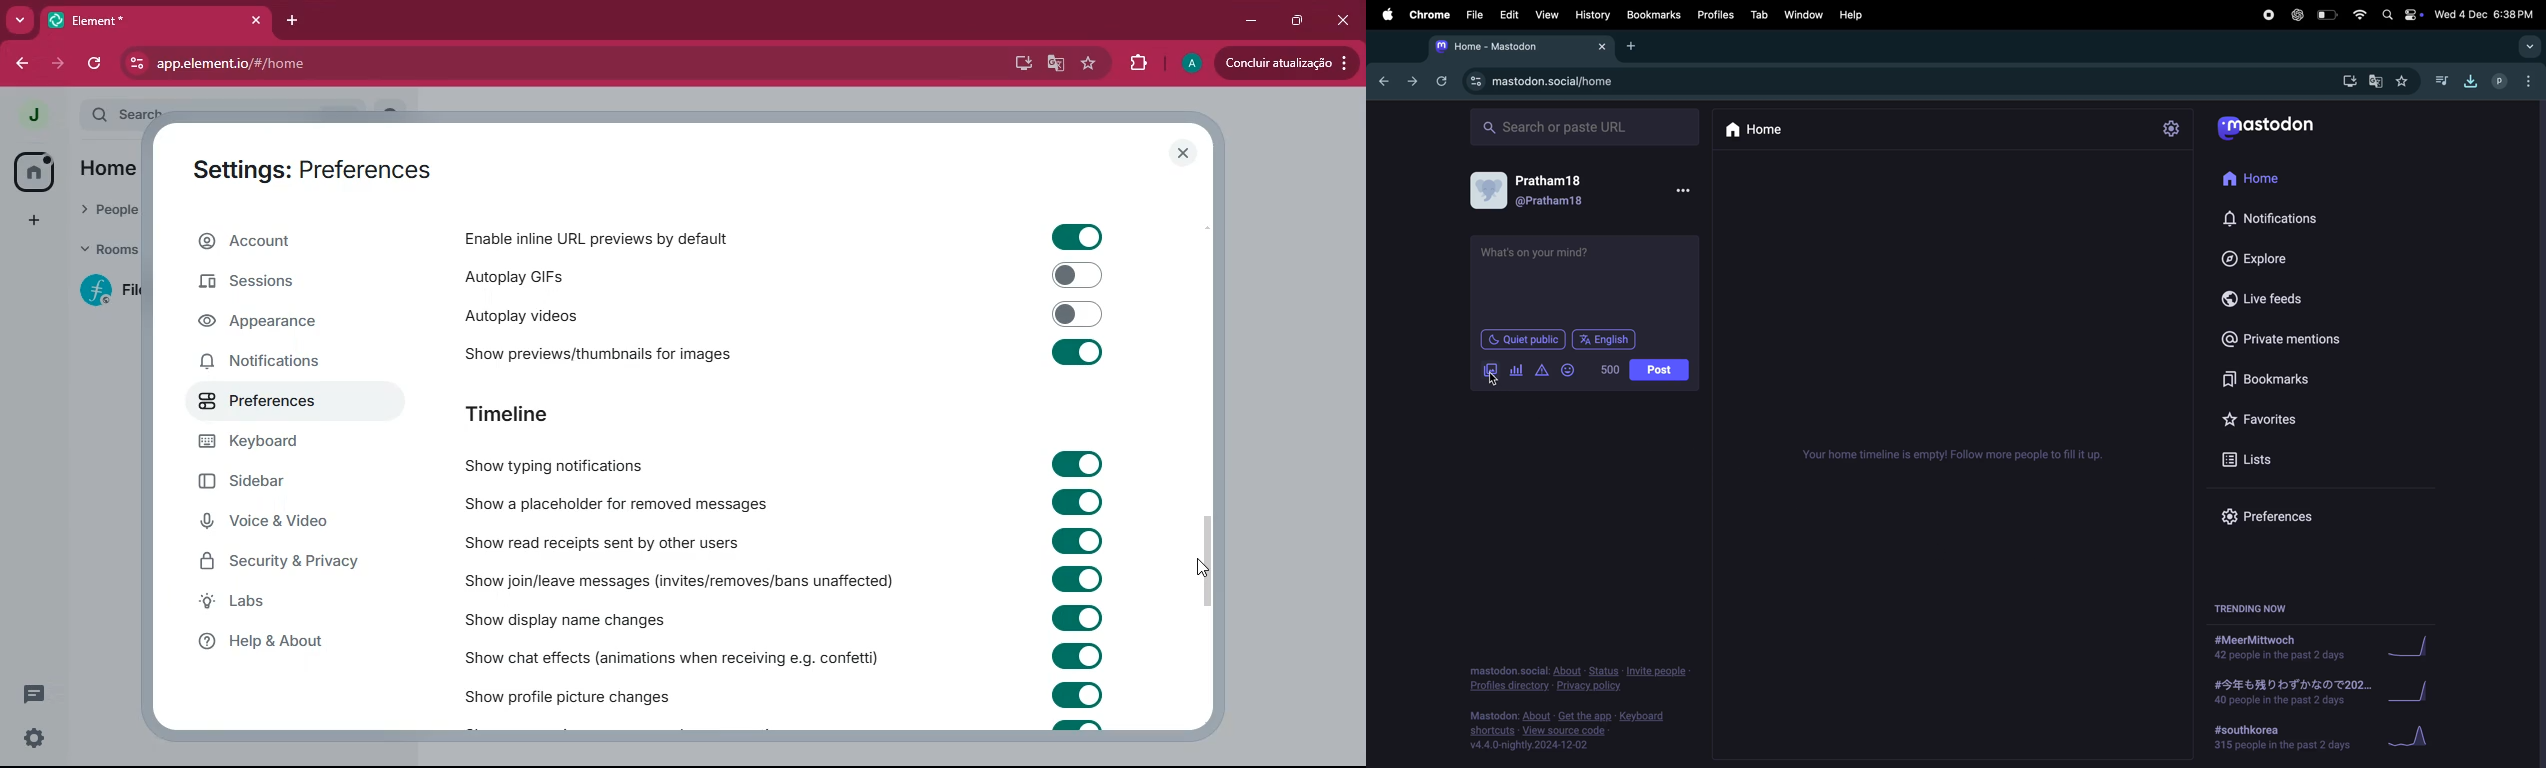  What do you see at coordinates (104, 212) in the screenshot?
I see `people` at bounding box center [104, 212].